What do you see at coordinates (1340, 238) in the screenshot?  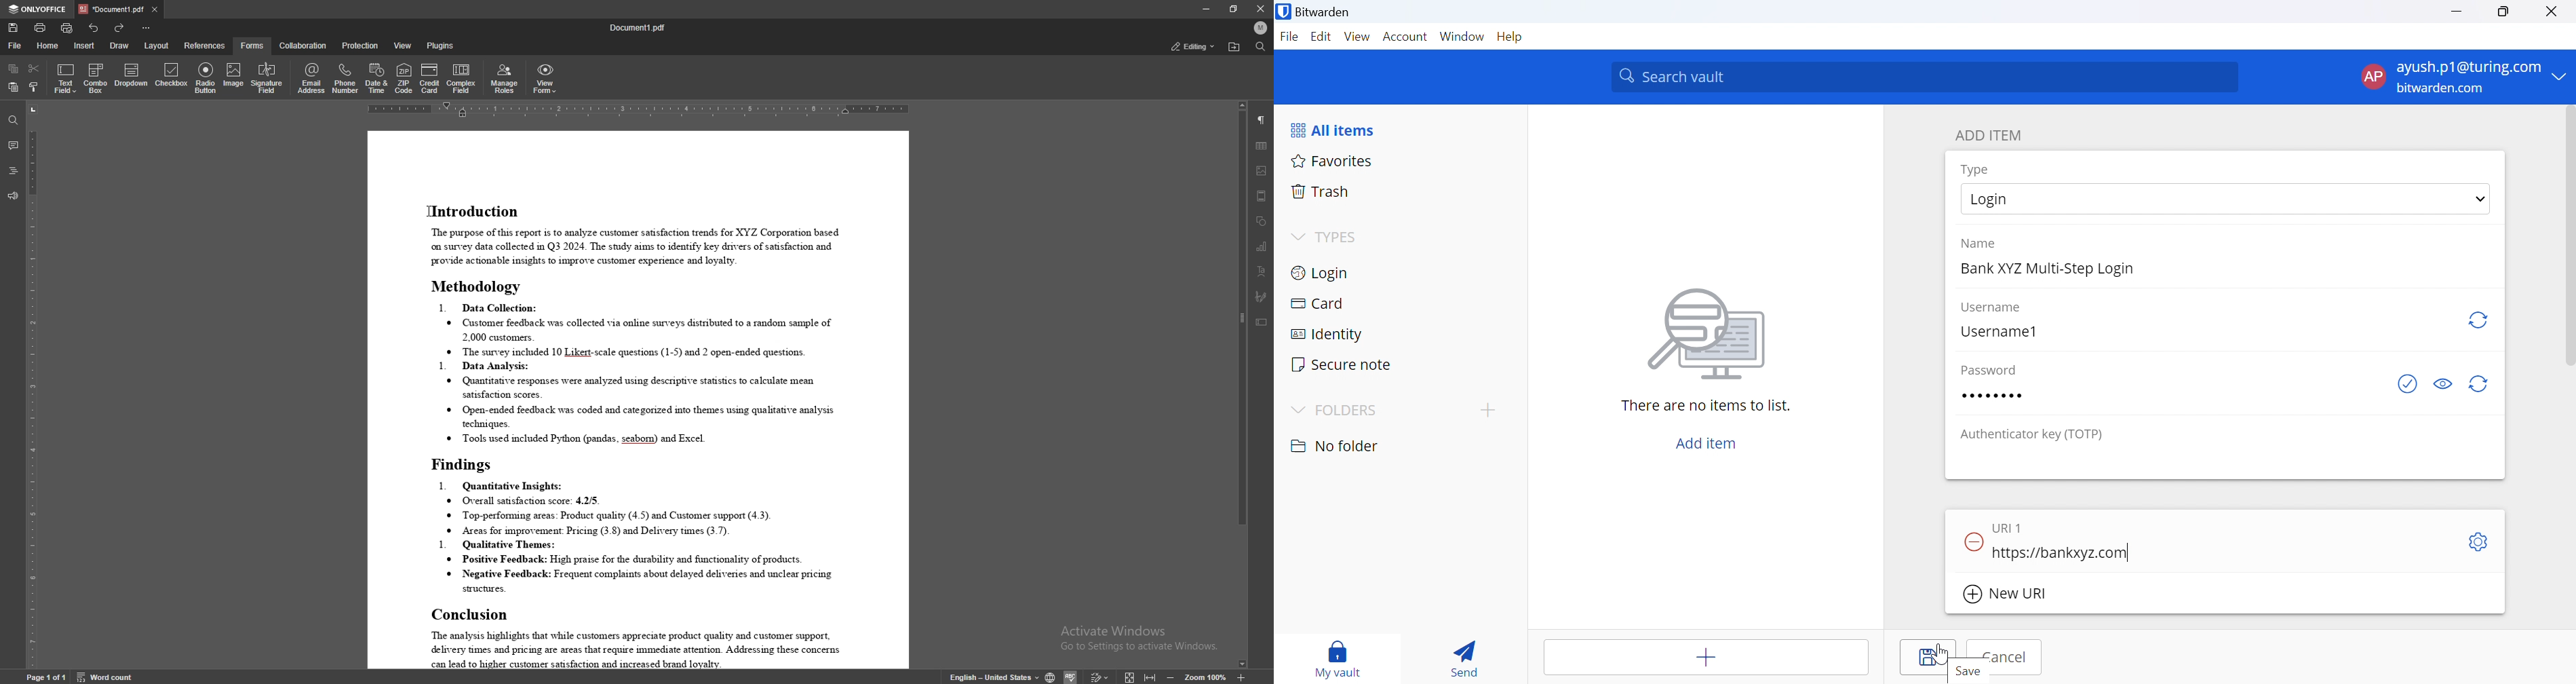 I see `TYPES` at bounding box center [1340, 238].